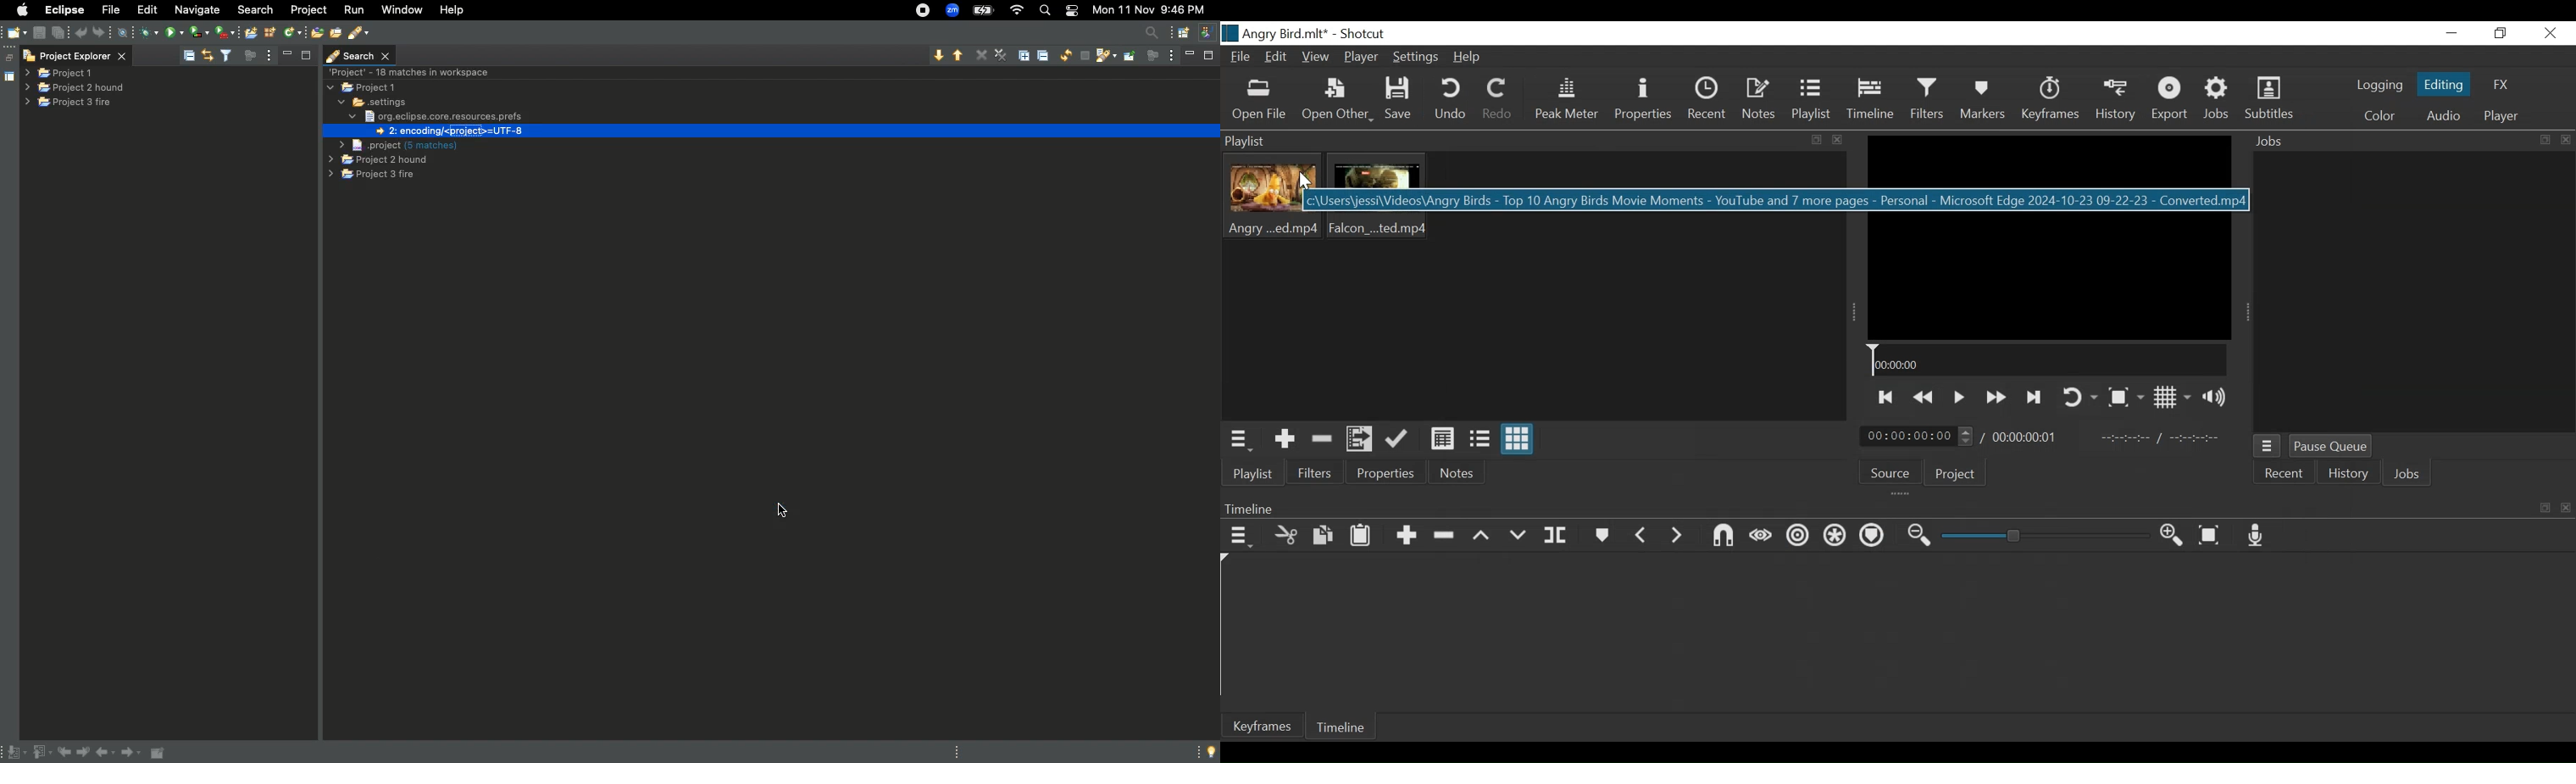  I want to click on File Name, so click(1274, 33).